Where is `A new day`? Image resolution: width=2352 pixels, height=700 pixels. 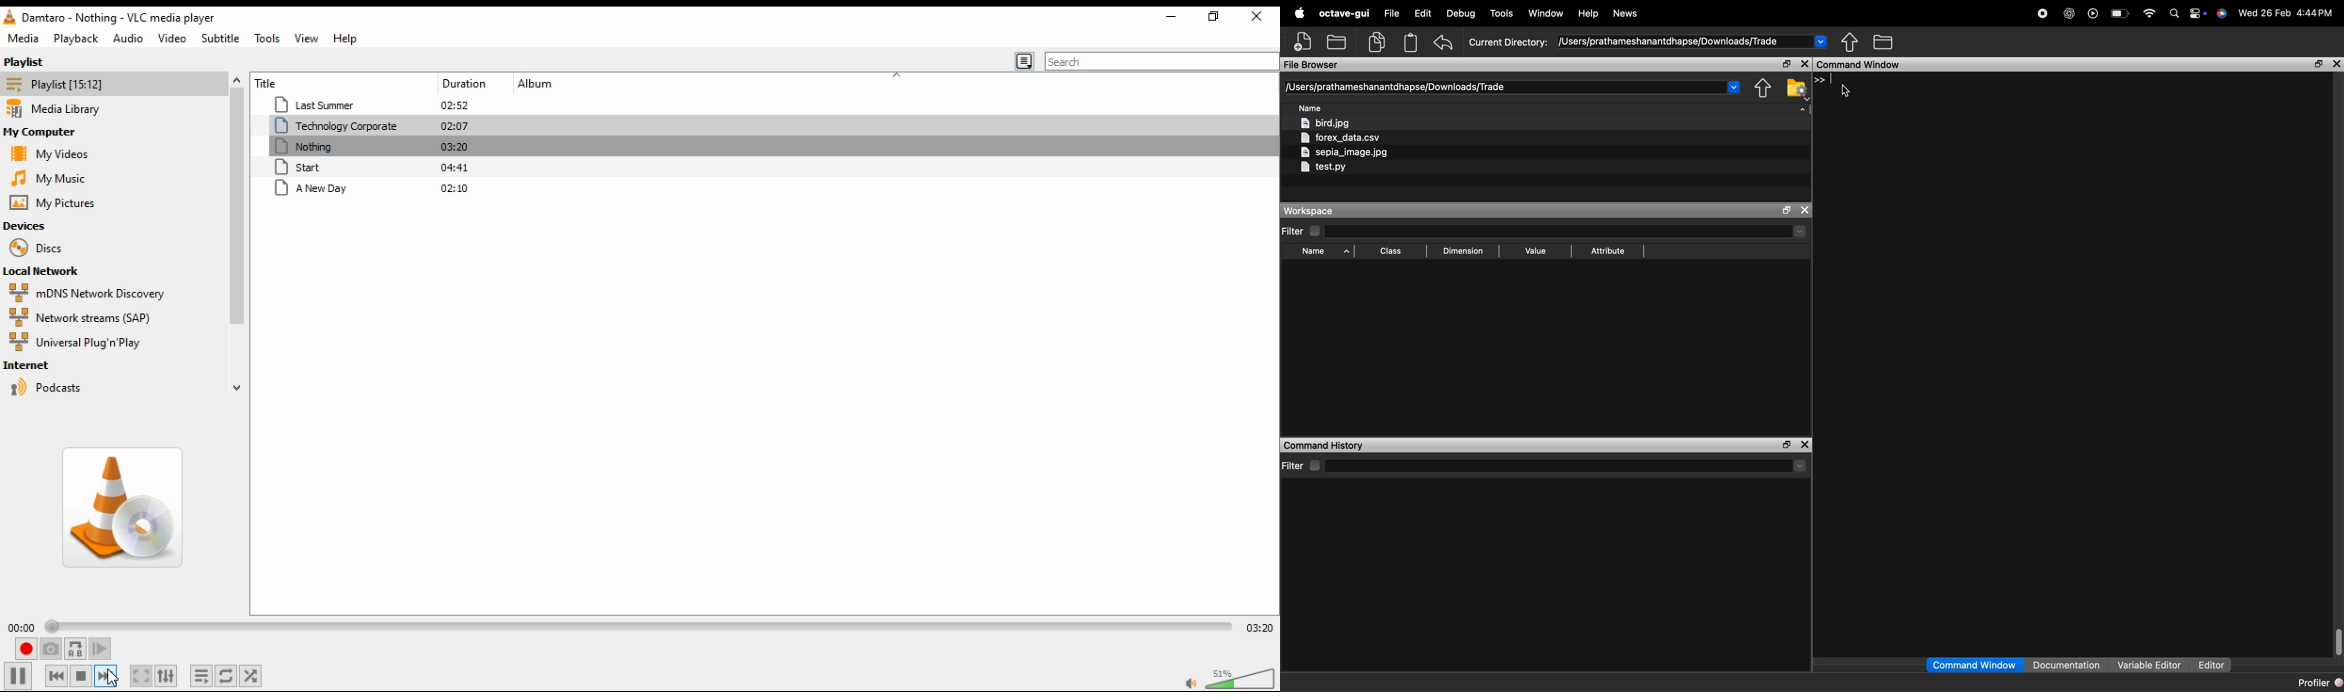
A new day is located at coordinates (371, 189).